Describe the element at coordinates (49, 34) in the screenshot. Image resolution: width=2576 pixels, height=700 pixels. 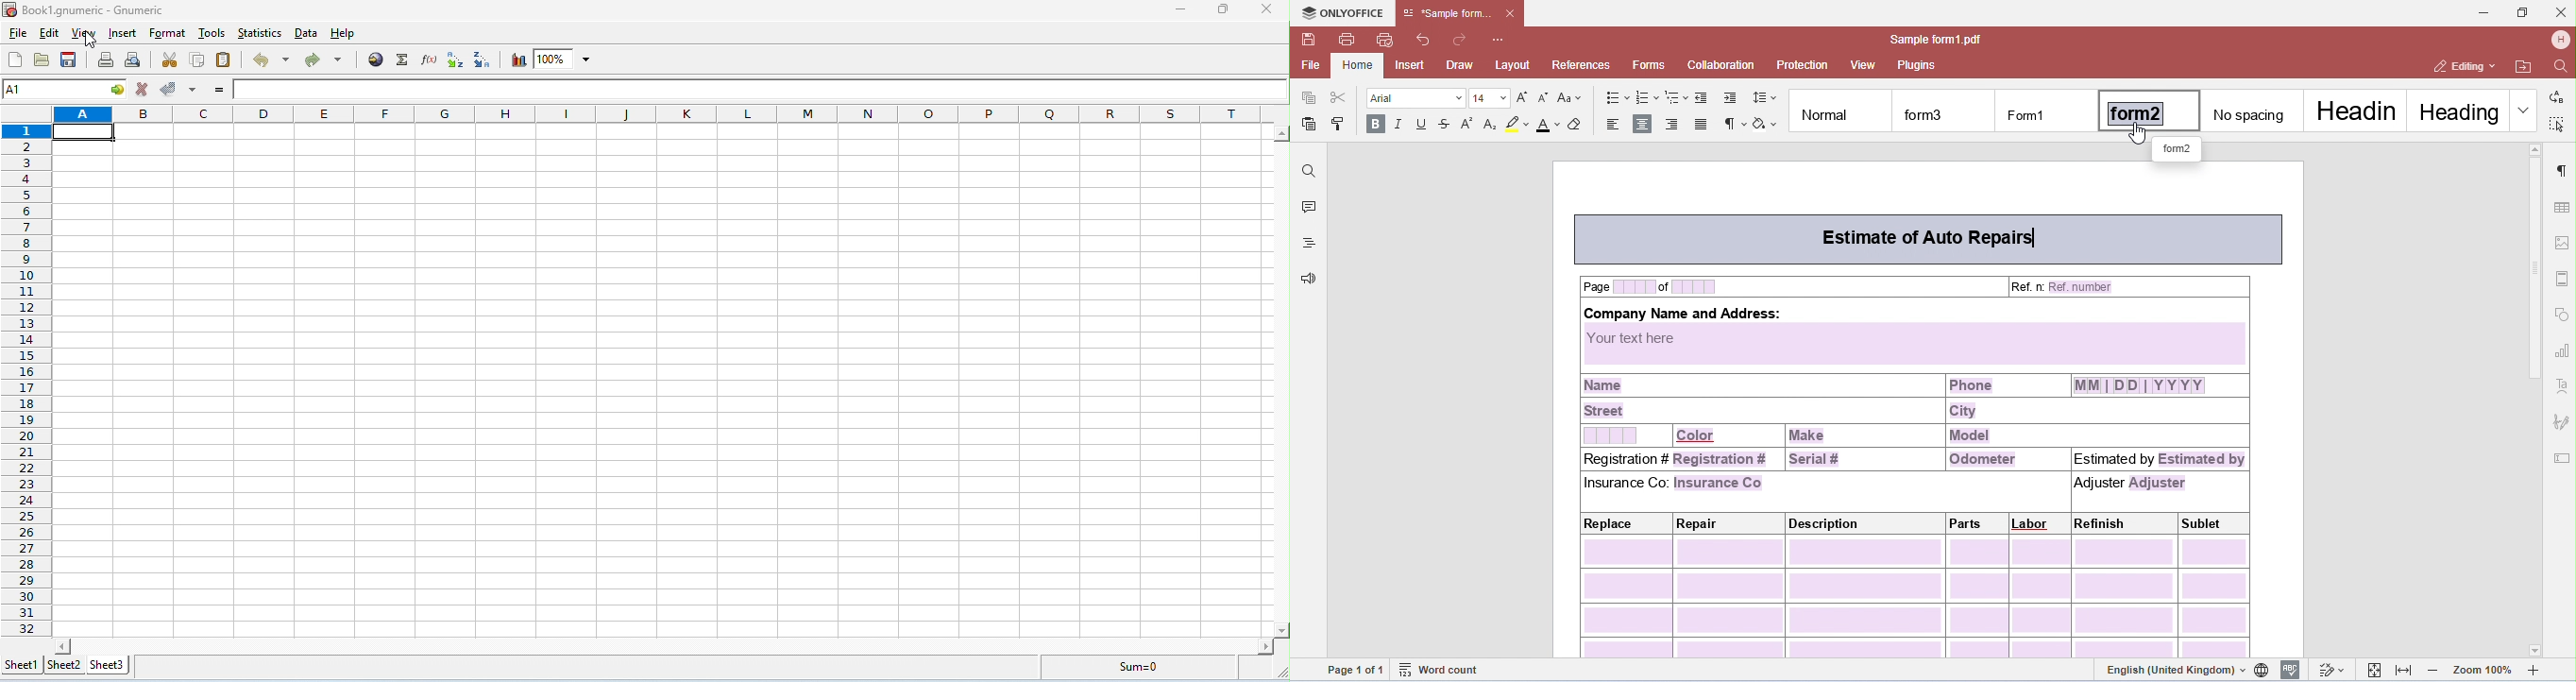
I see `edit` at that location.